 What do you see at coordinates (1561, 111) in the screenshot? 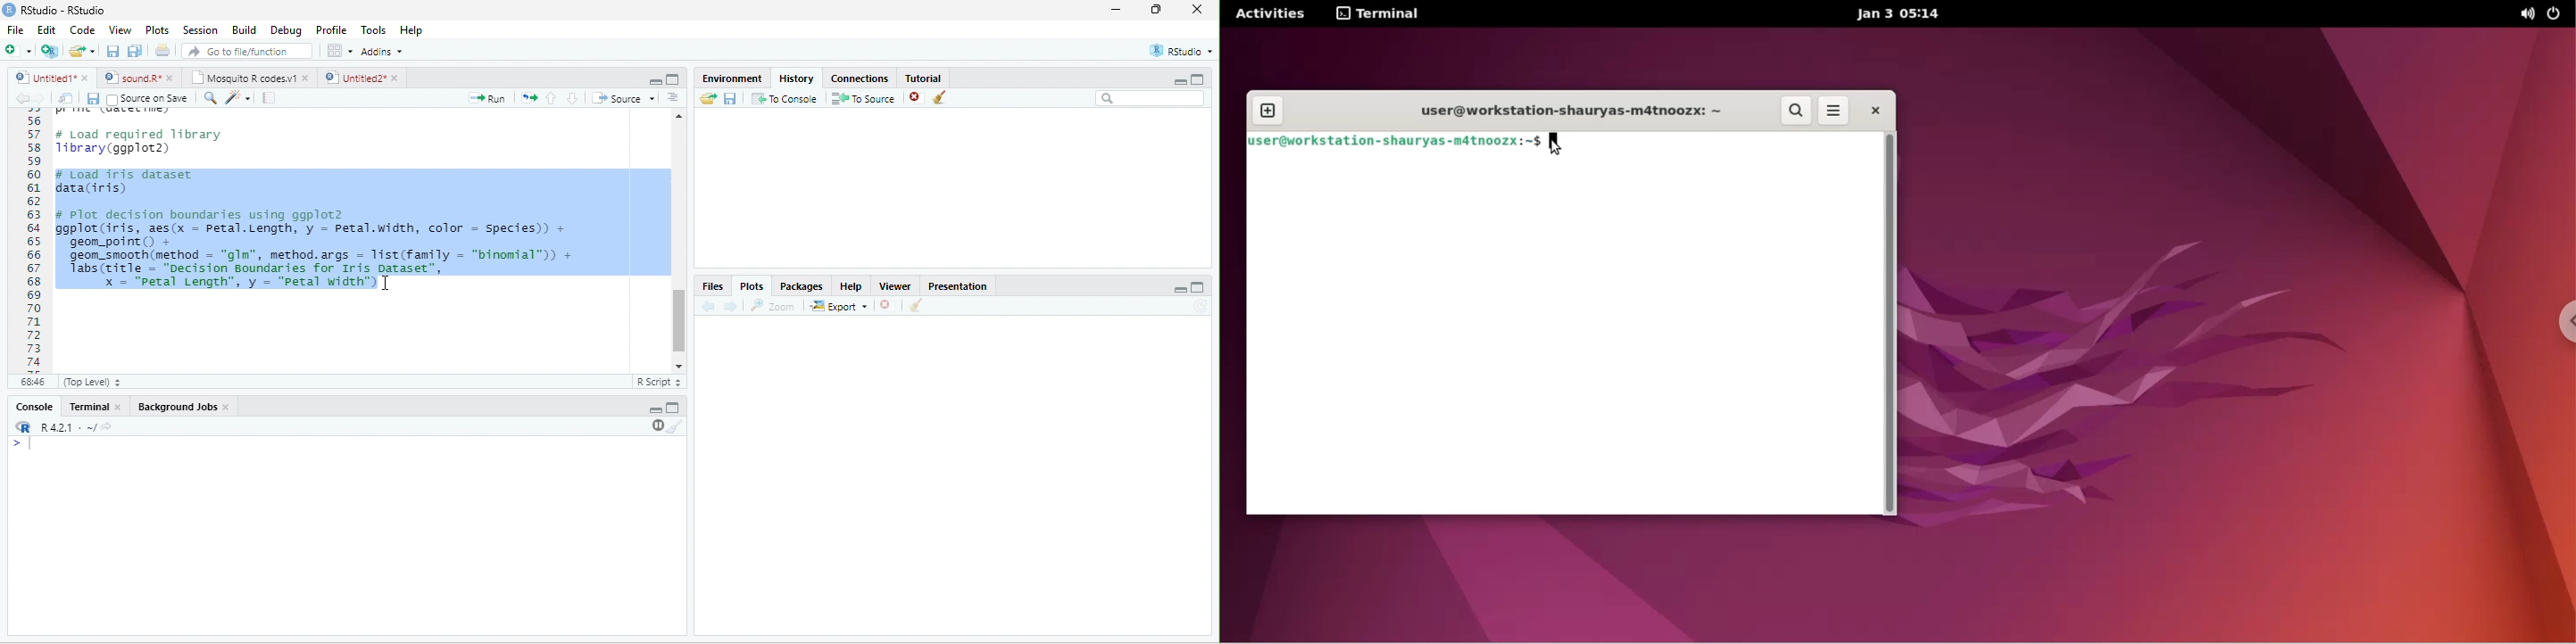
I see `user@workstation-shauryas-m4tnoozx: ~` at bounding box center [1561, 111].